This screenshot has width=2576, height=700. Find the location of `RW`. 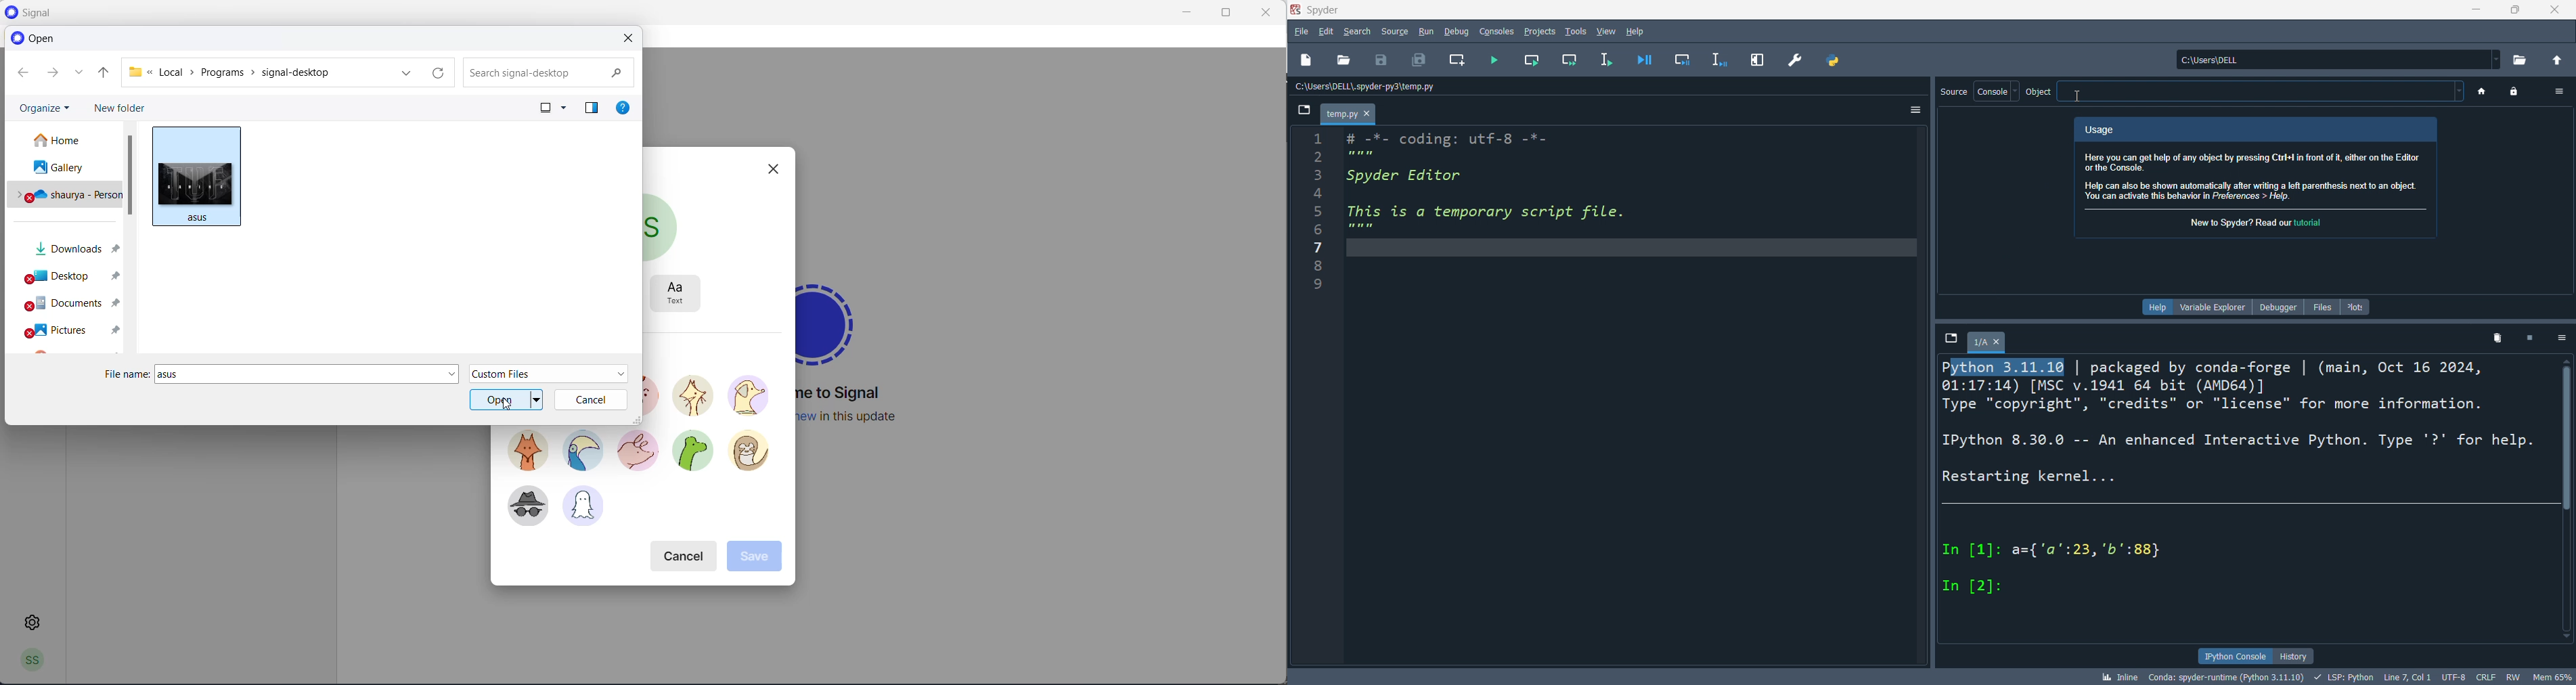

RW is located at coordinates (2516, 676).